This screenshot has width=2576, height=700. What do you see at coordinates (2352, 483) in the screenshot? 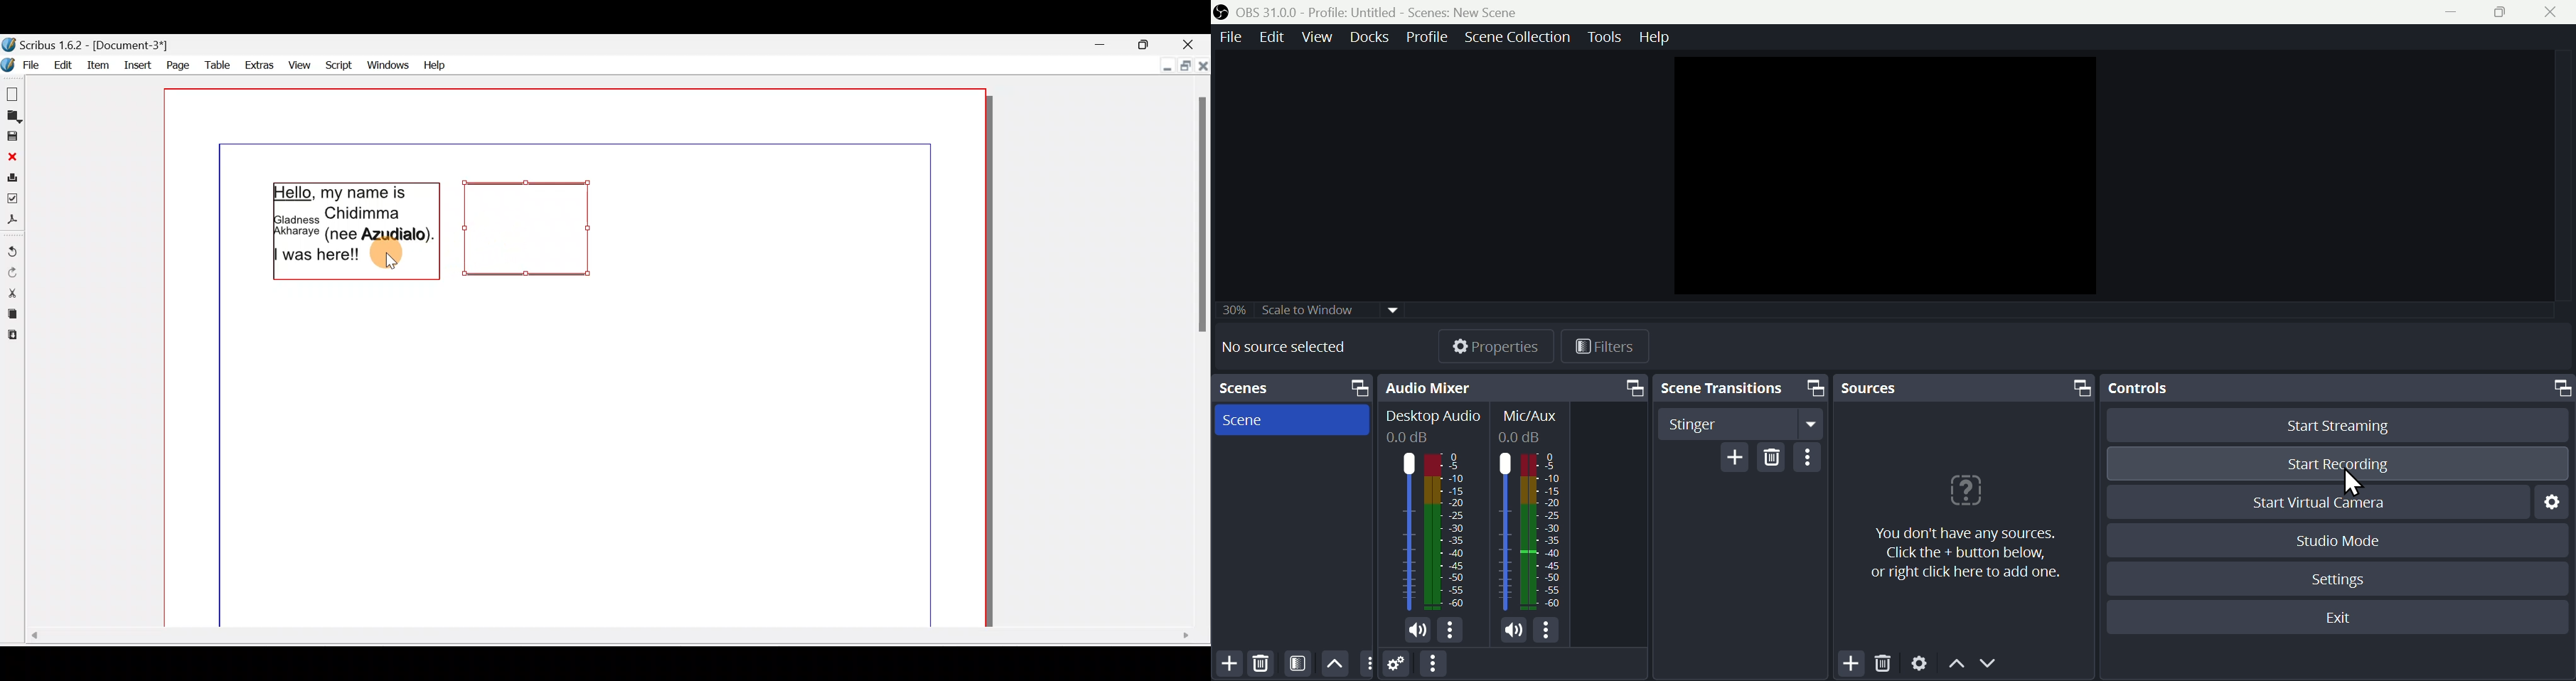
I see `Cursor` at bounding box center [2352, 483].